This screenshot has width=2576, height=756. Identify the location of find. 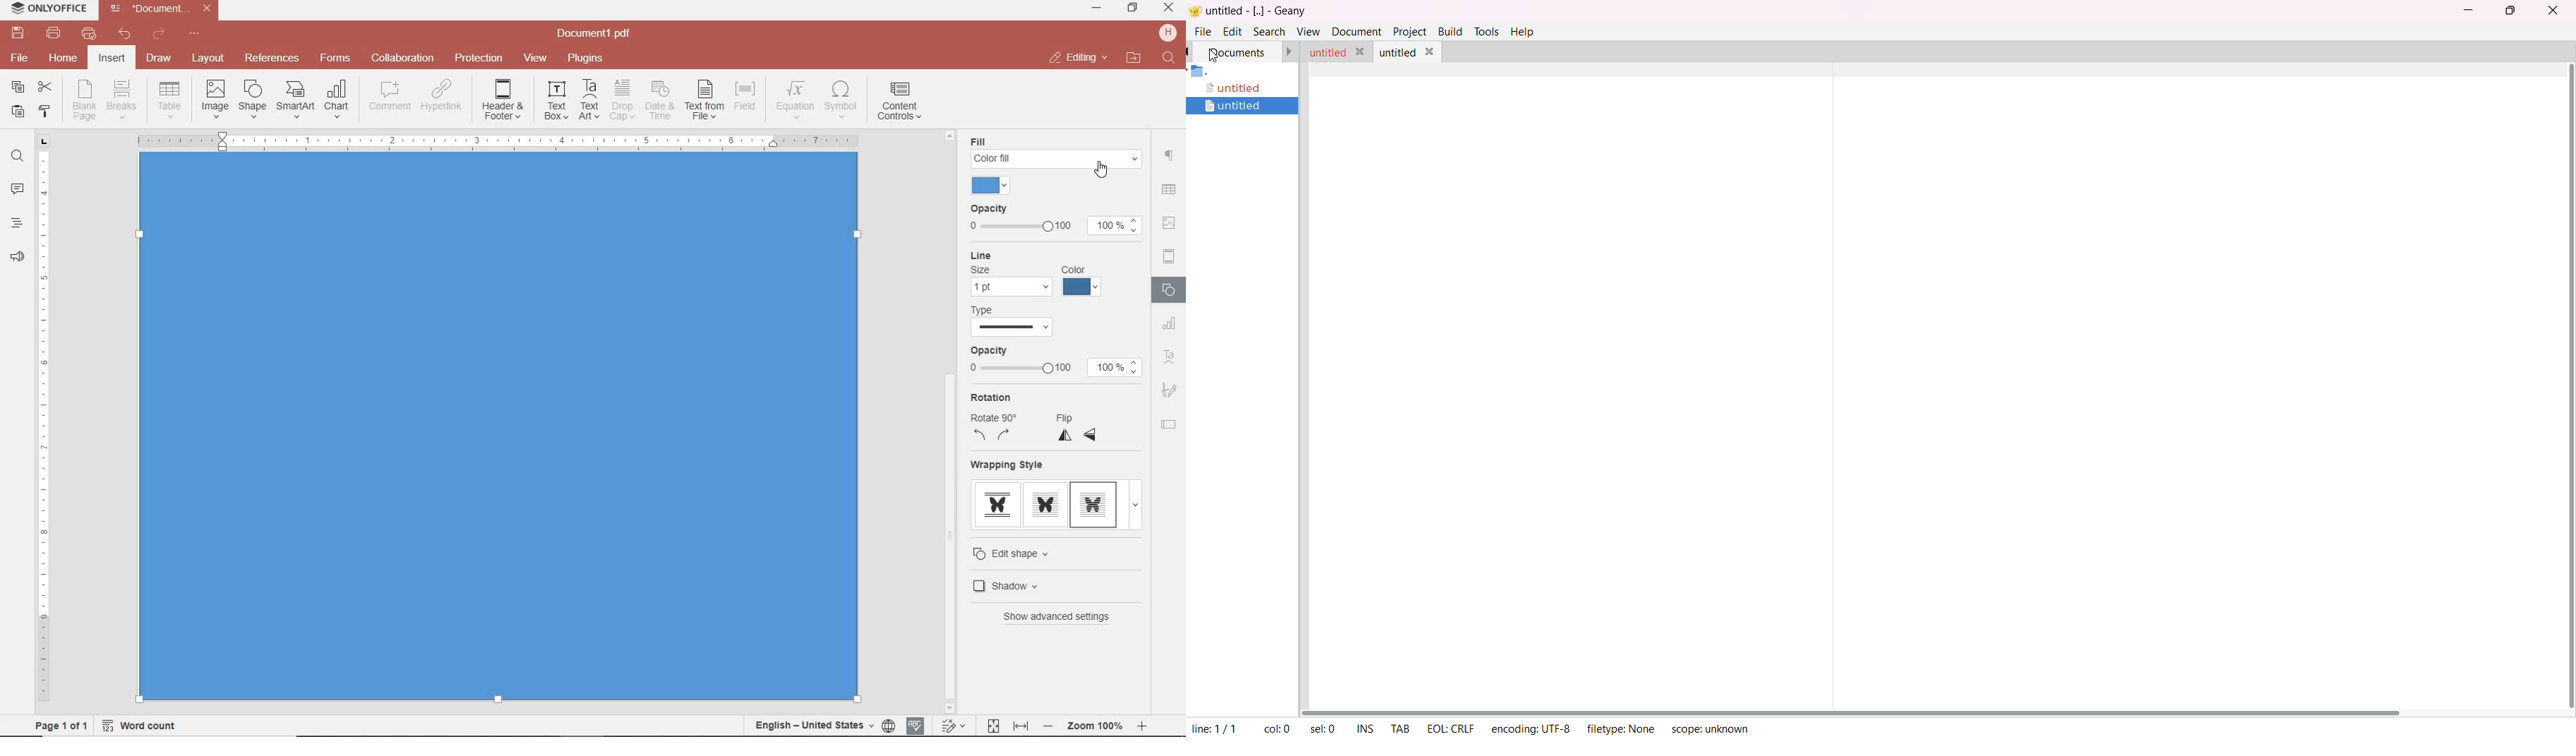
(1171, 59).